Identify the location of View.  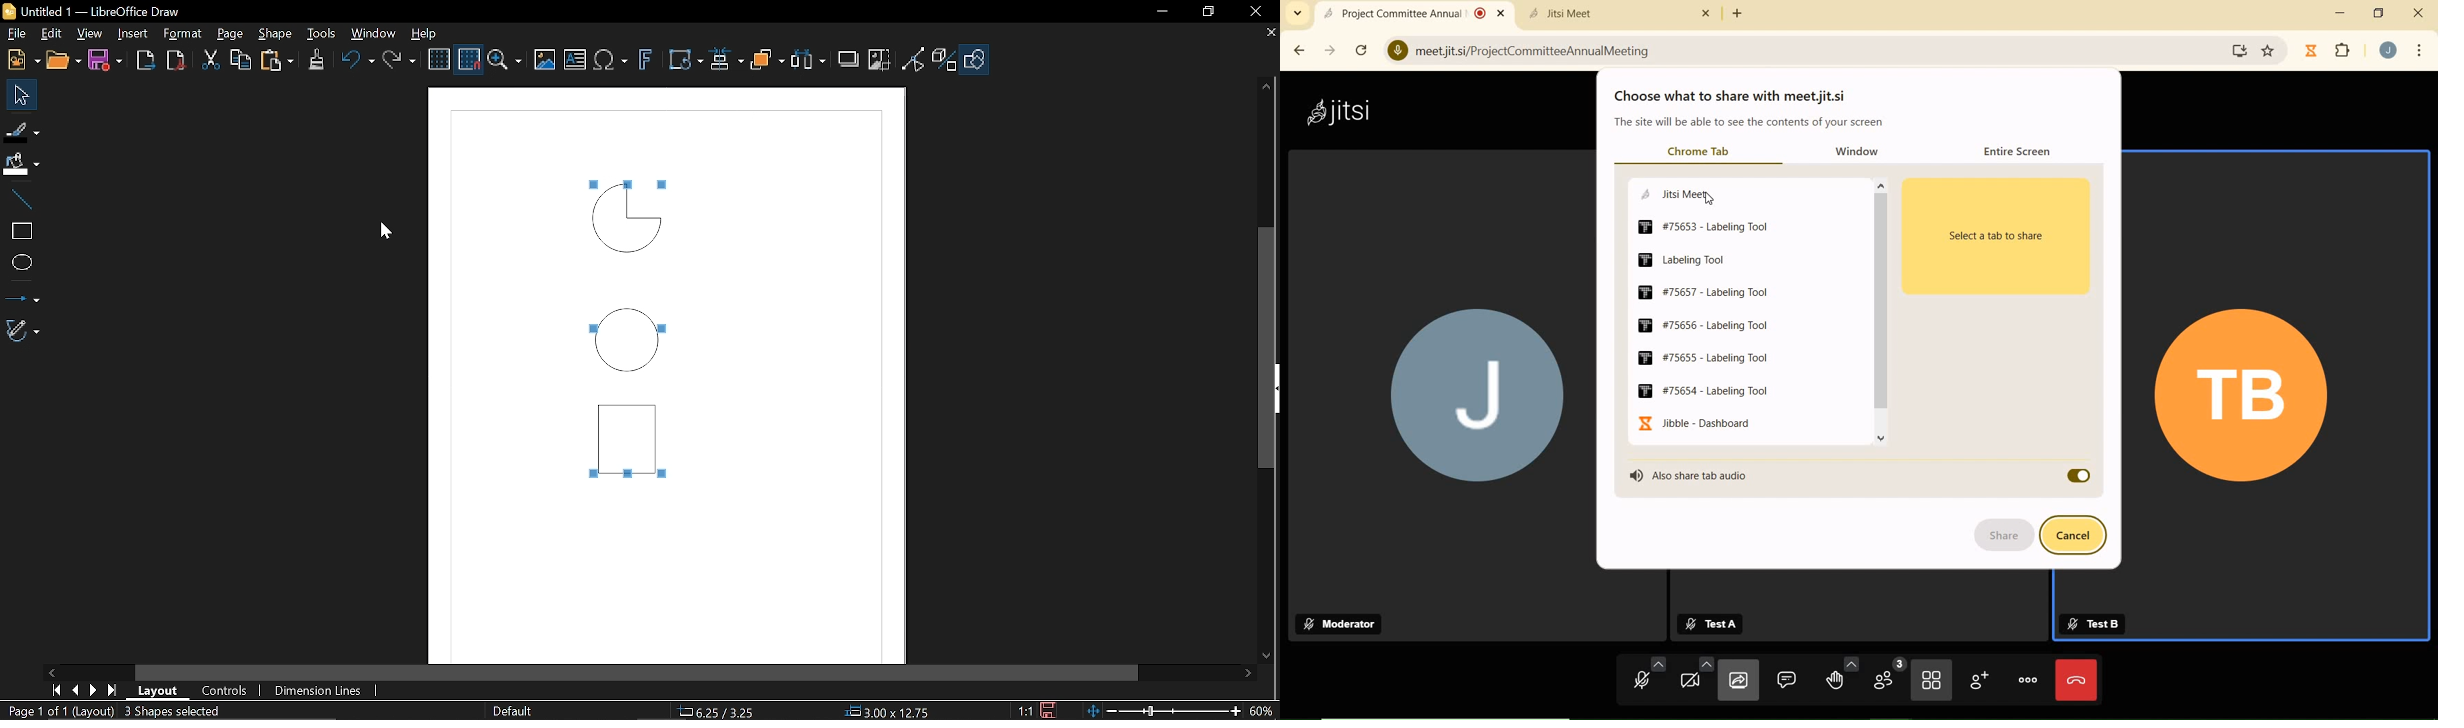
(90, 32).